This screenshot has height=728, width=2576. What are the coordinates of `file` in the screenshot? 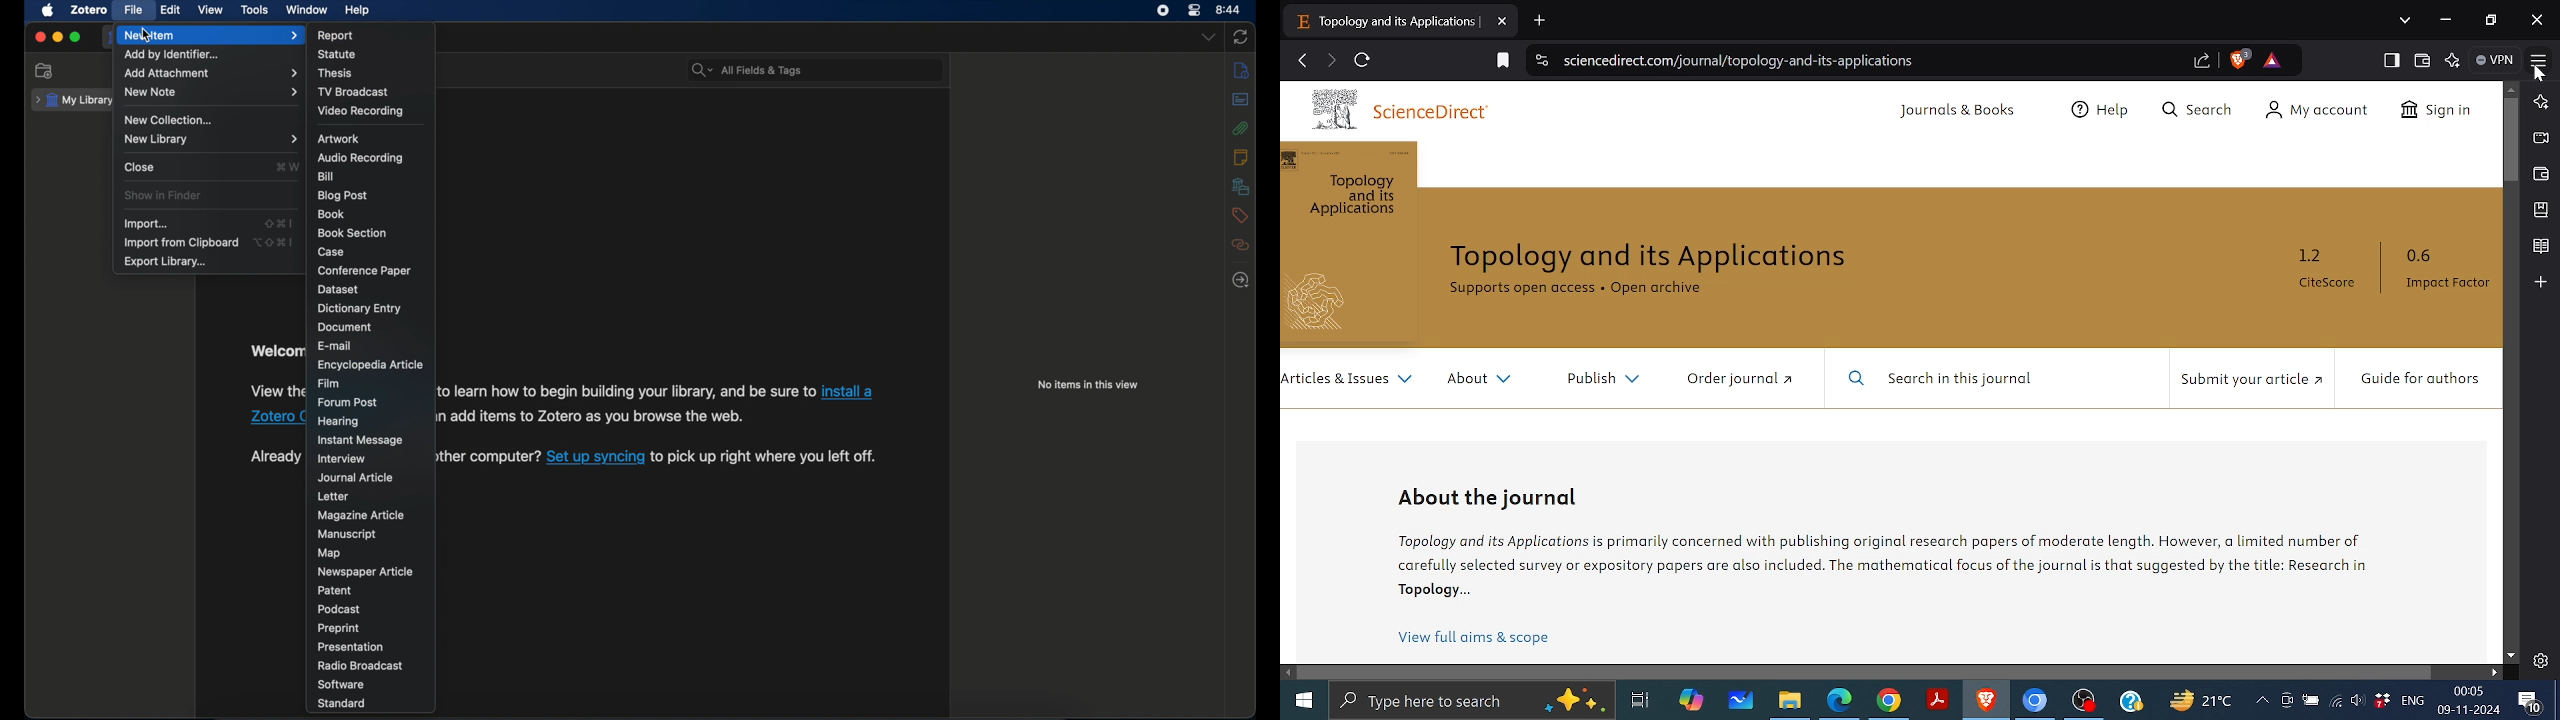 It's located at (133, 10).